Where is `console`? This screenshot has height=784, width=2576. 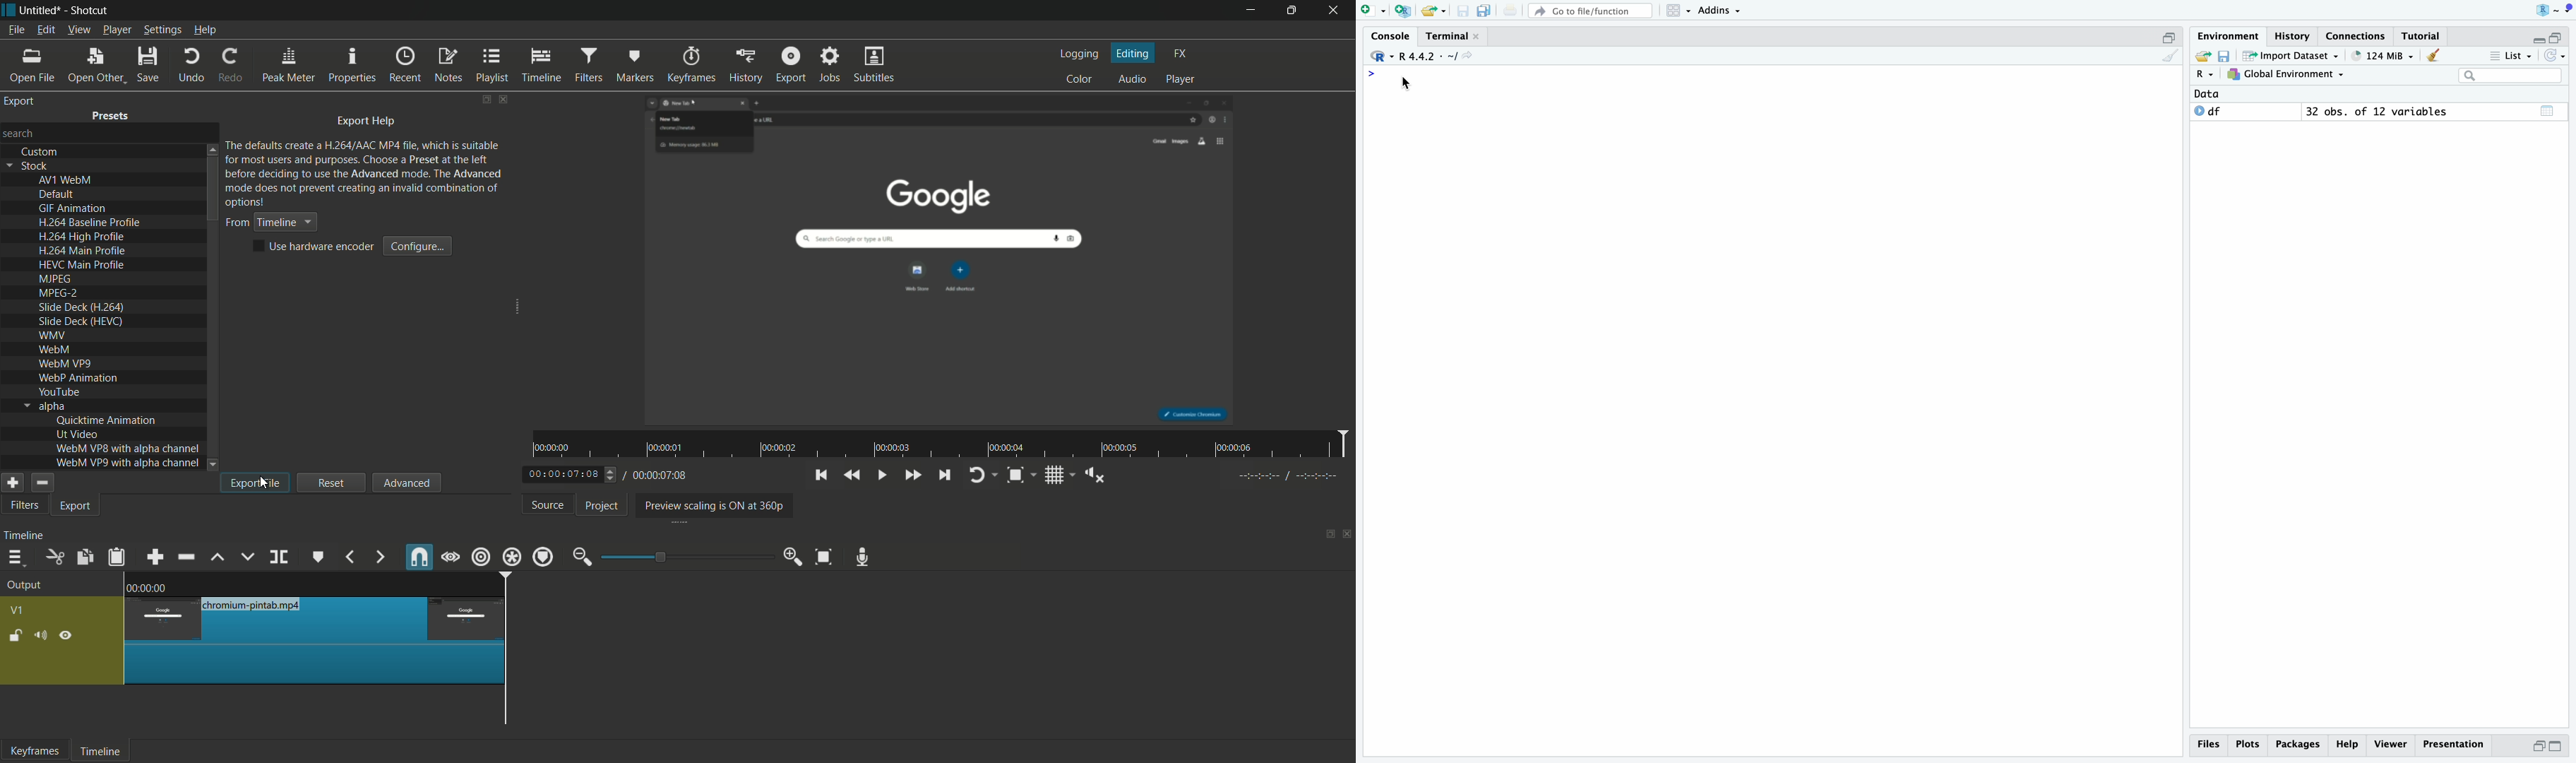 console is located at coordinates (1392, 36).